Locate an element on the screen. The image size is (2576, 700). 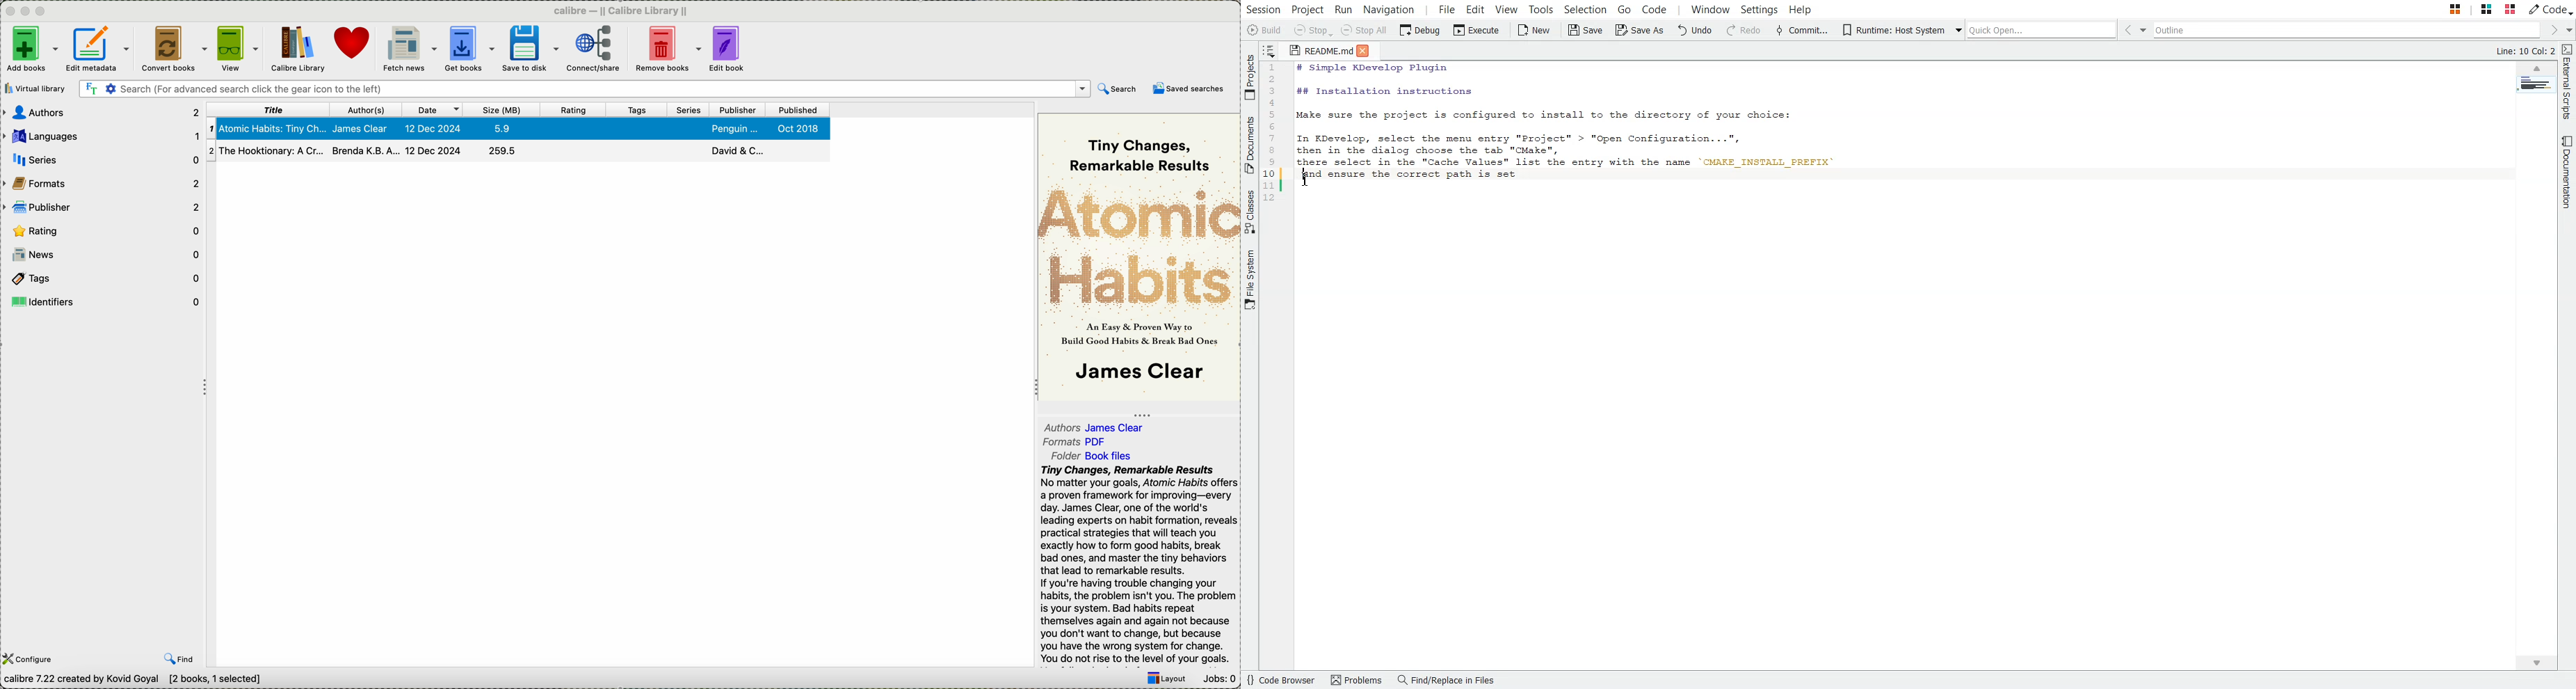
rating is located at coordinates (100, 229).